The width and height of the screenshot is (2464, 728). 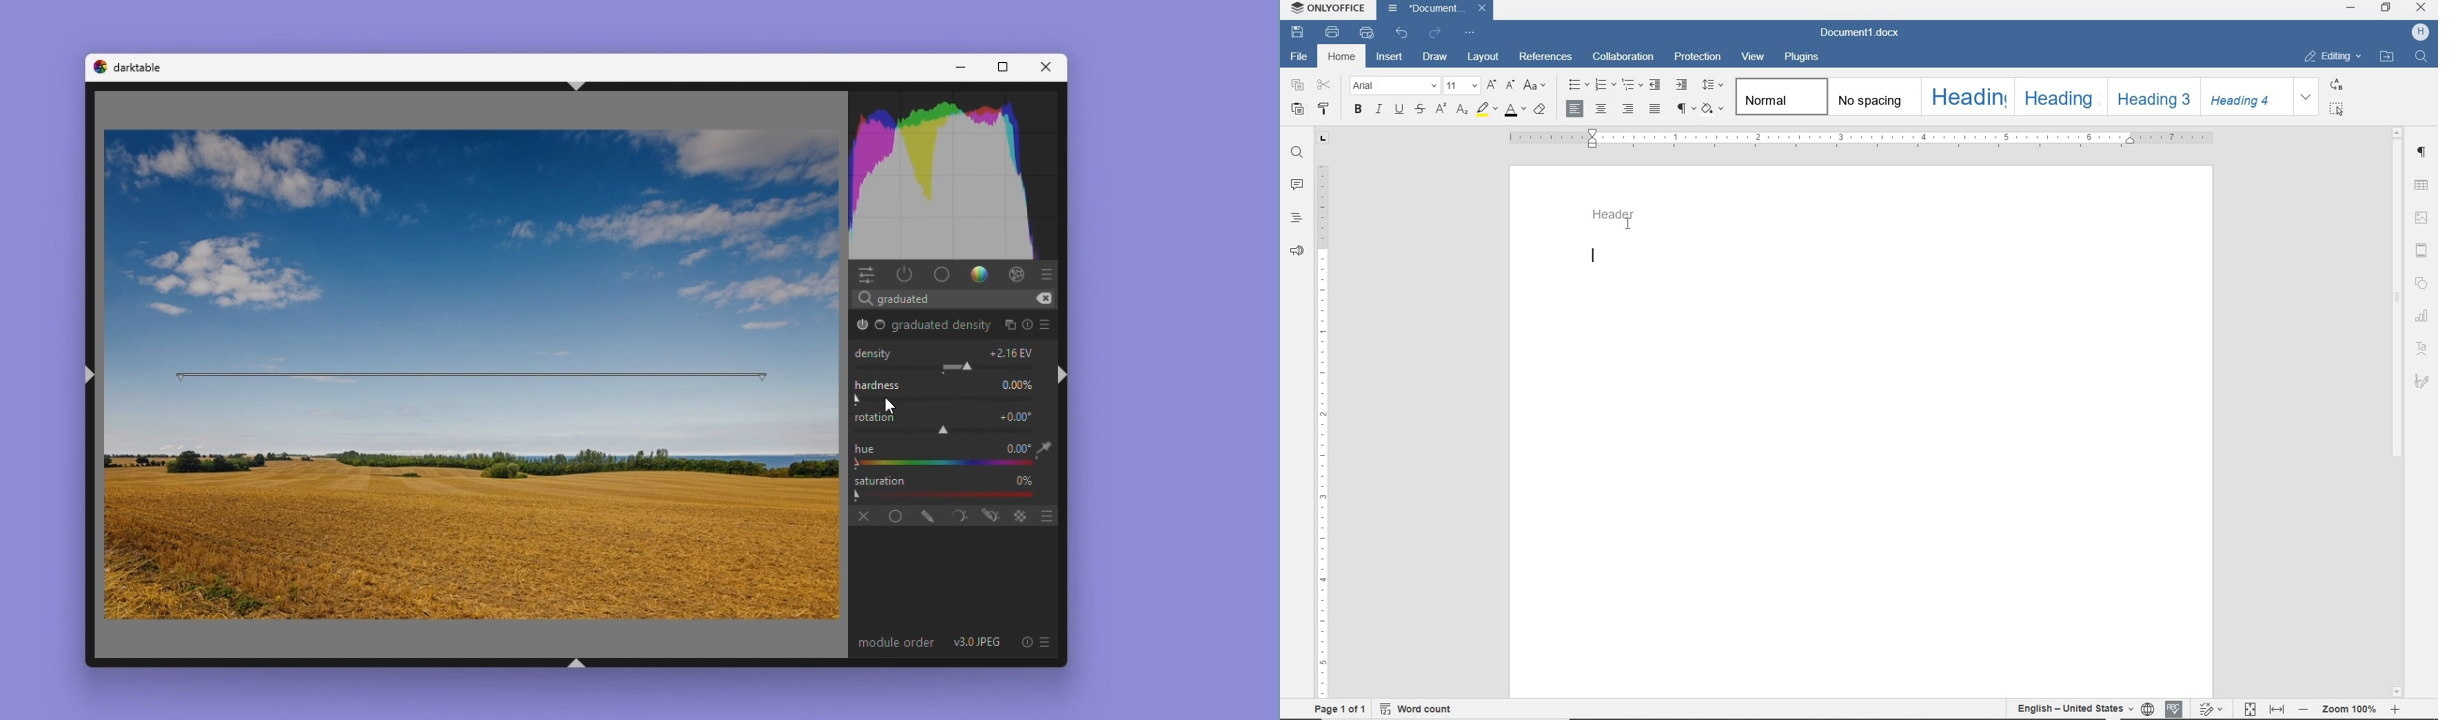 I want to click on Rotation, so click(x=952, y=400).